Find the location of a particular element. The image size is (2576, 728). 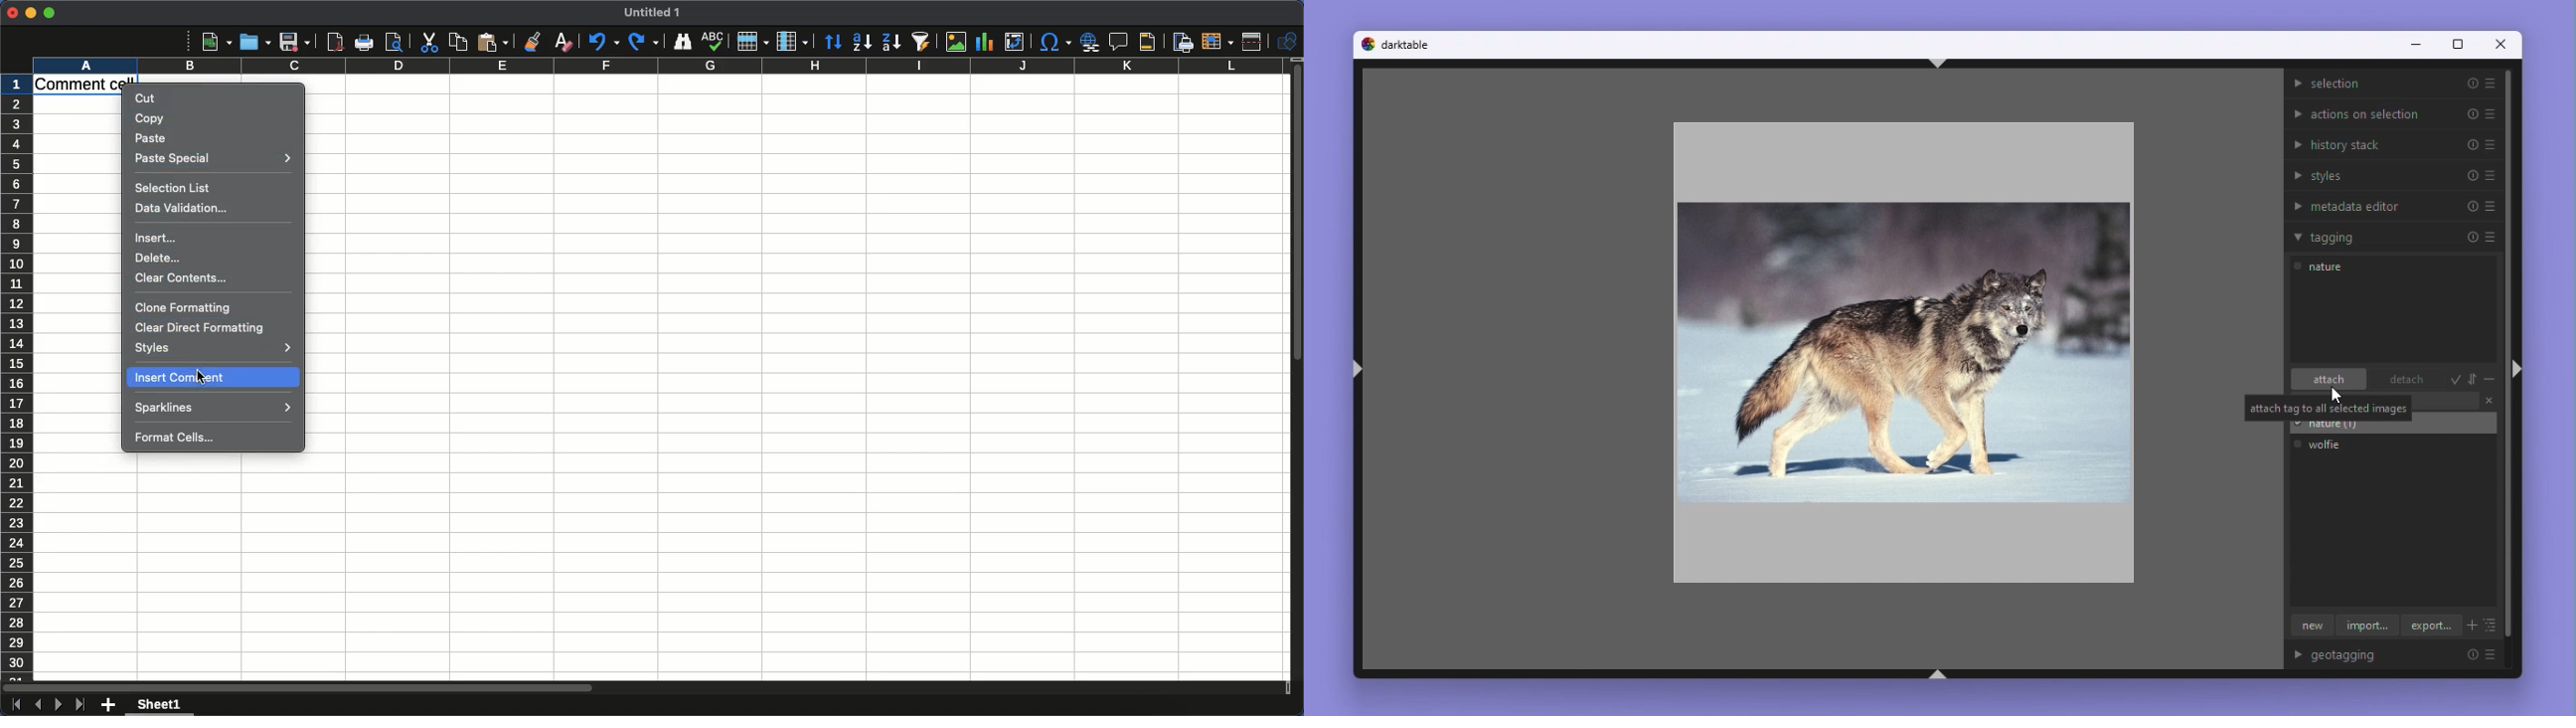

Clear direct formatting is located at coordinates (201, 328).